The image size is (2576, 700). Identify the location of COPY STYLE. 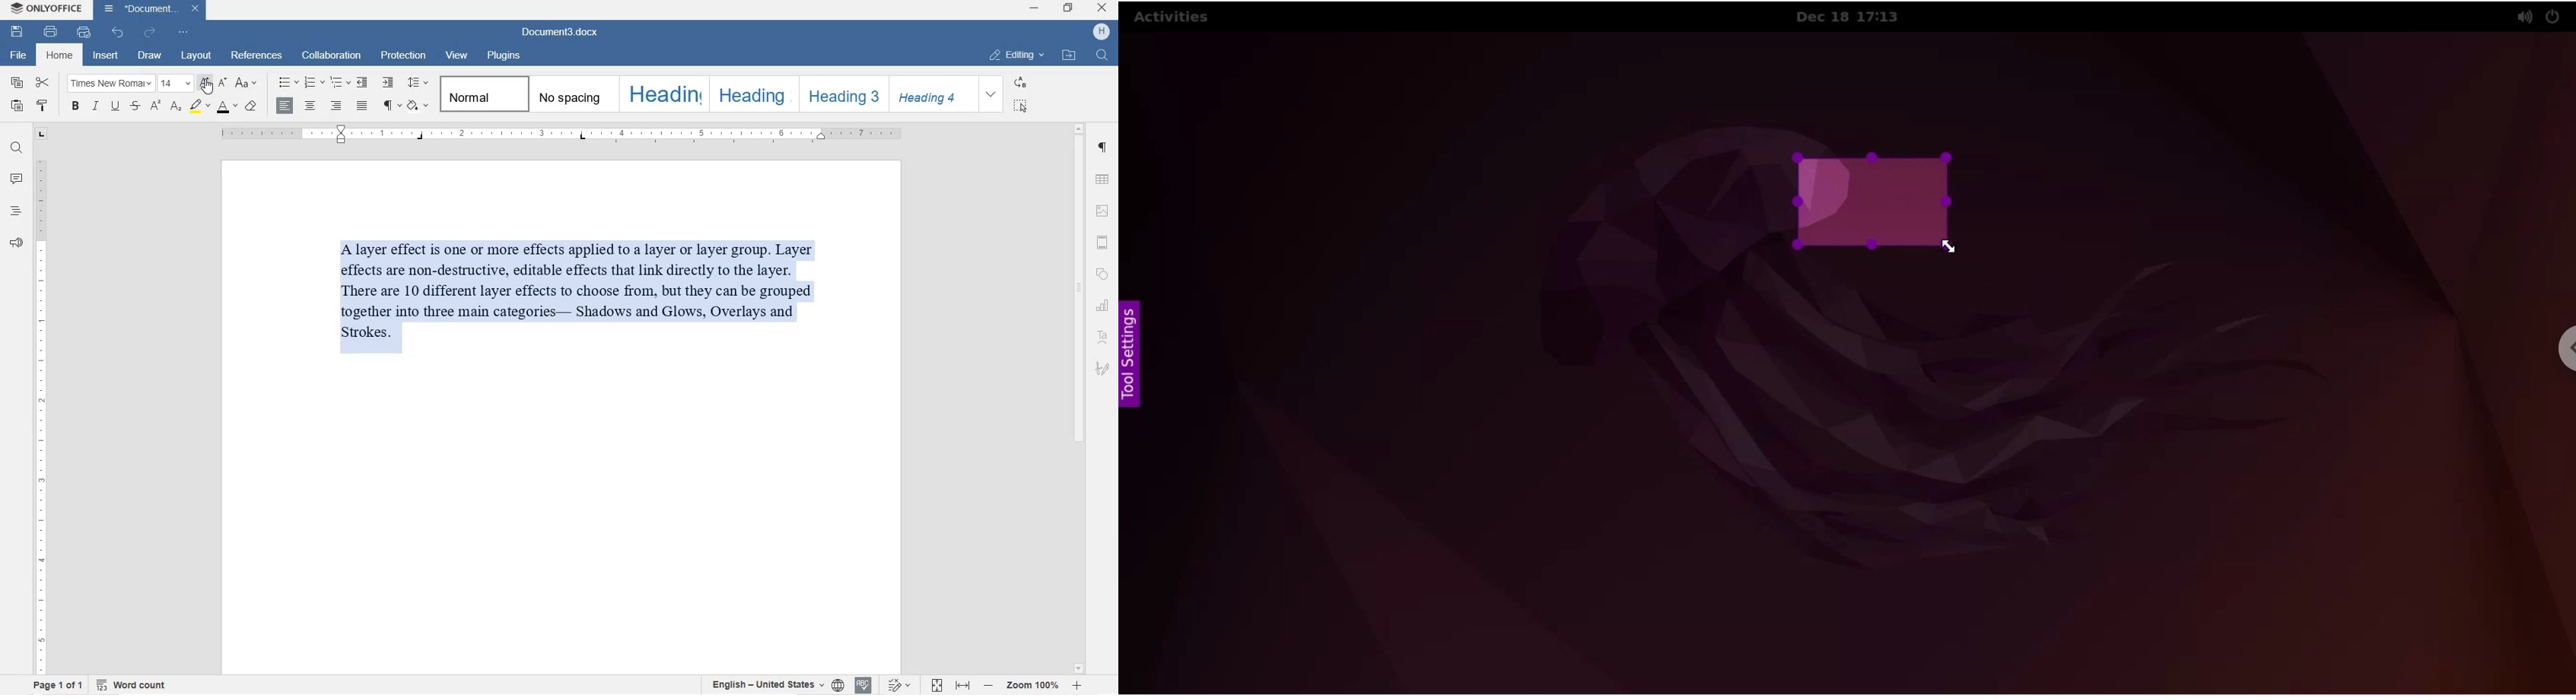
(43, 105).